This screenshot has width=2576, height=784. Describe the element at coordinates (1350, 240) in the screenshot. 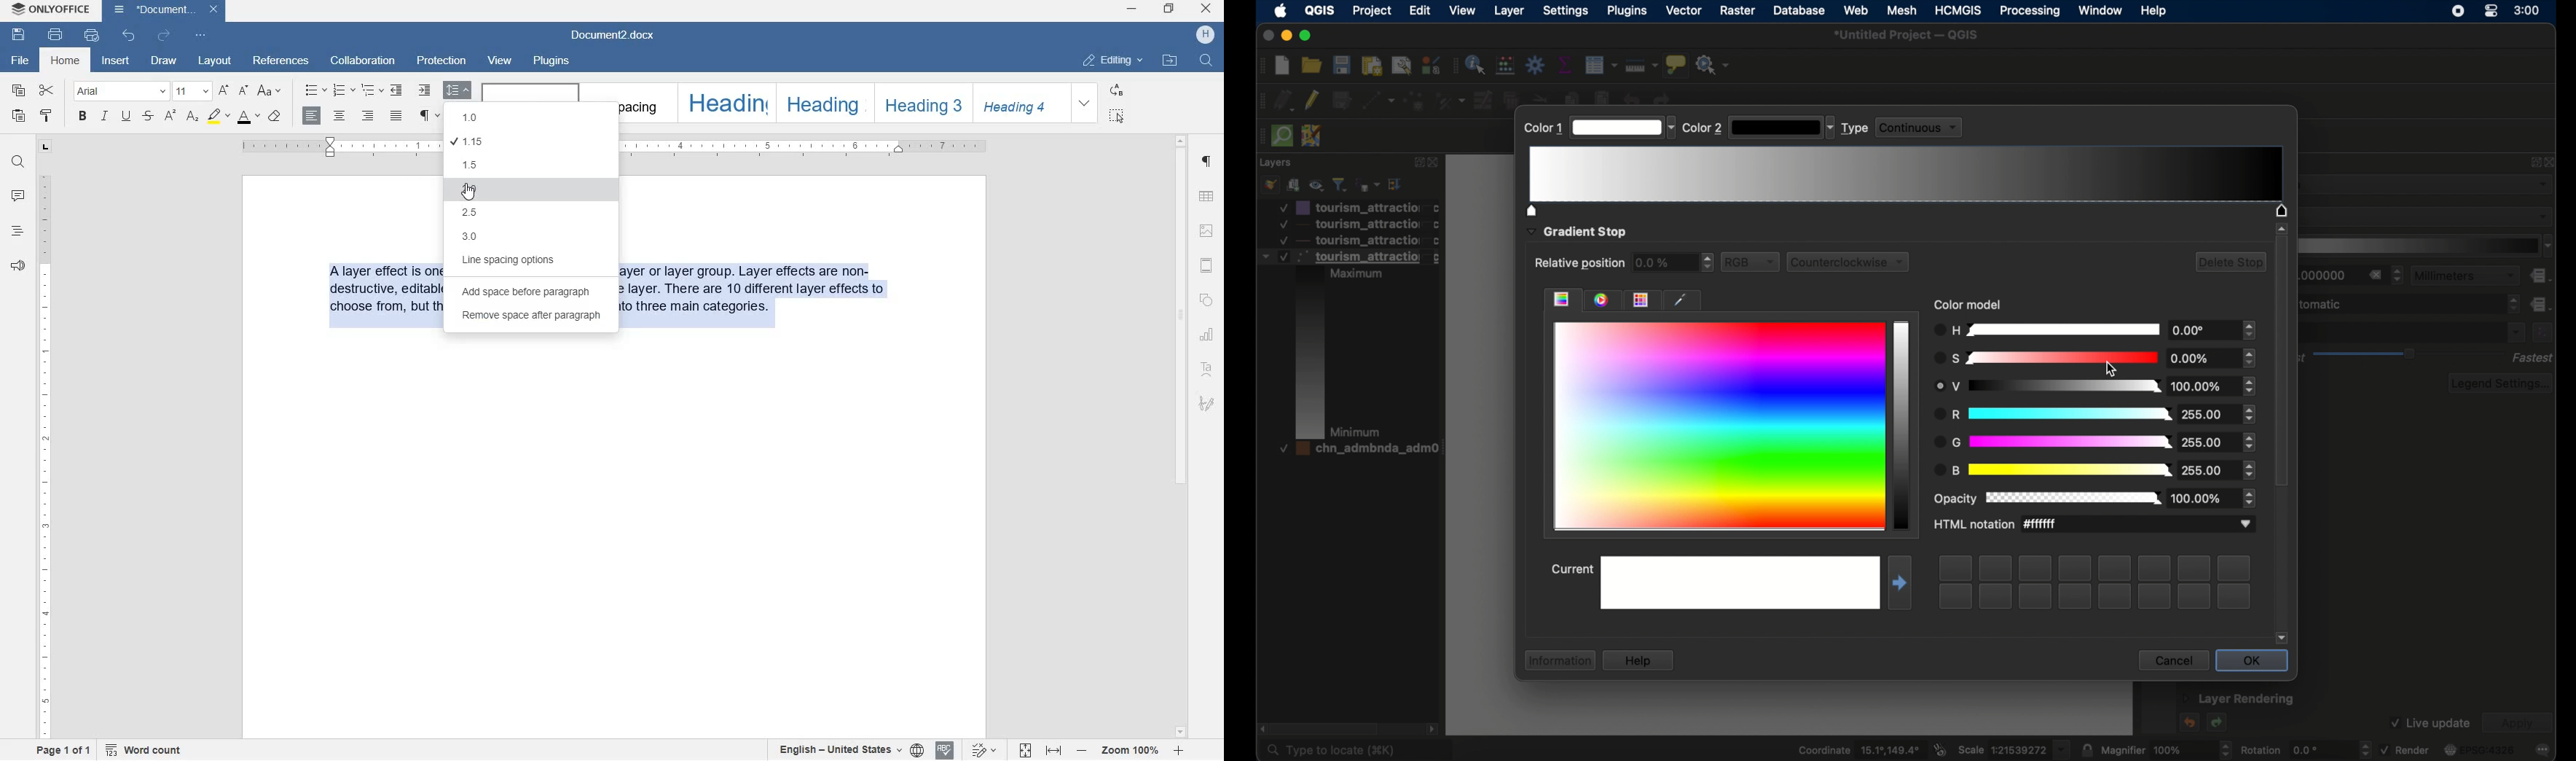

I see `layer 3` at that location.